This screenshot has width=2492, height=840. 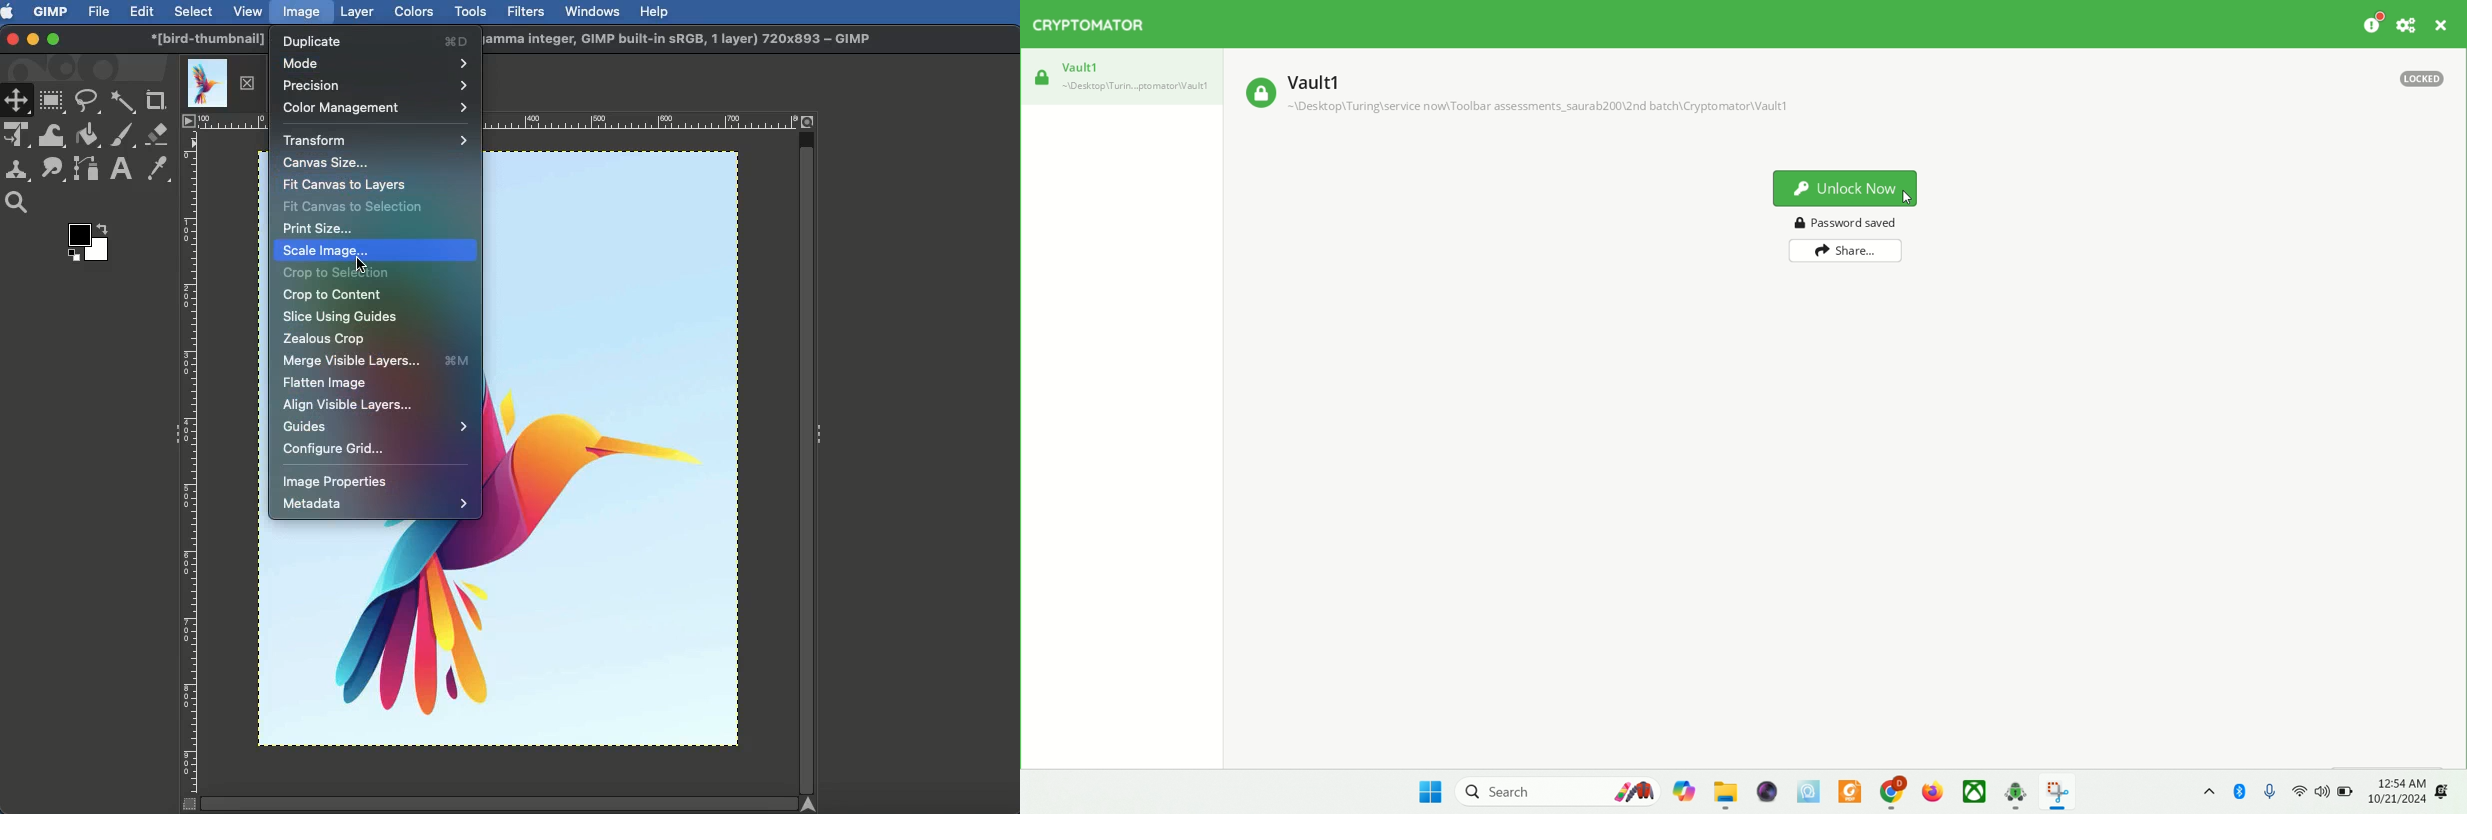 I want to click on Collapse, so click(x=819, y=437).